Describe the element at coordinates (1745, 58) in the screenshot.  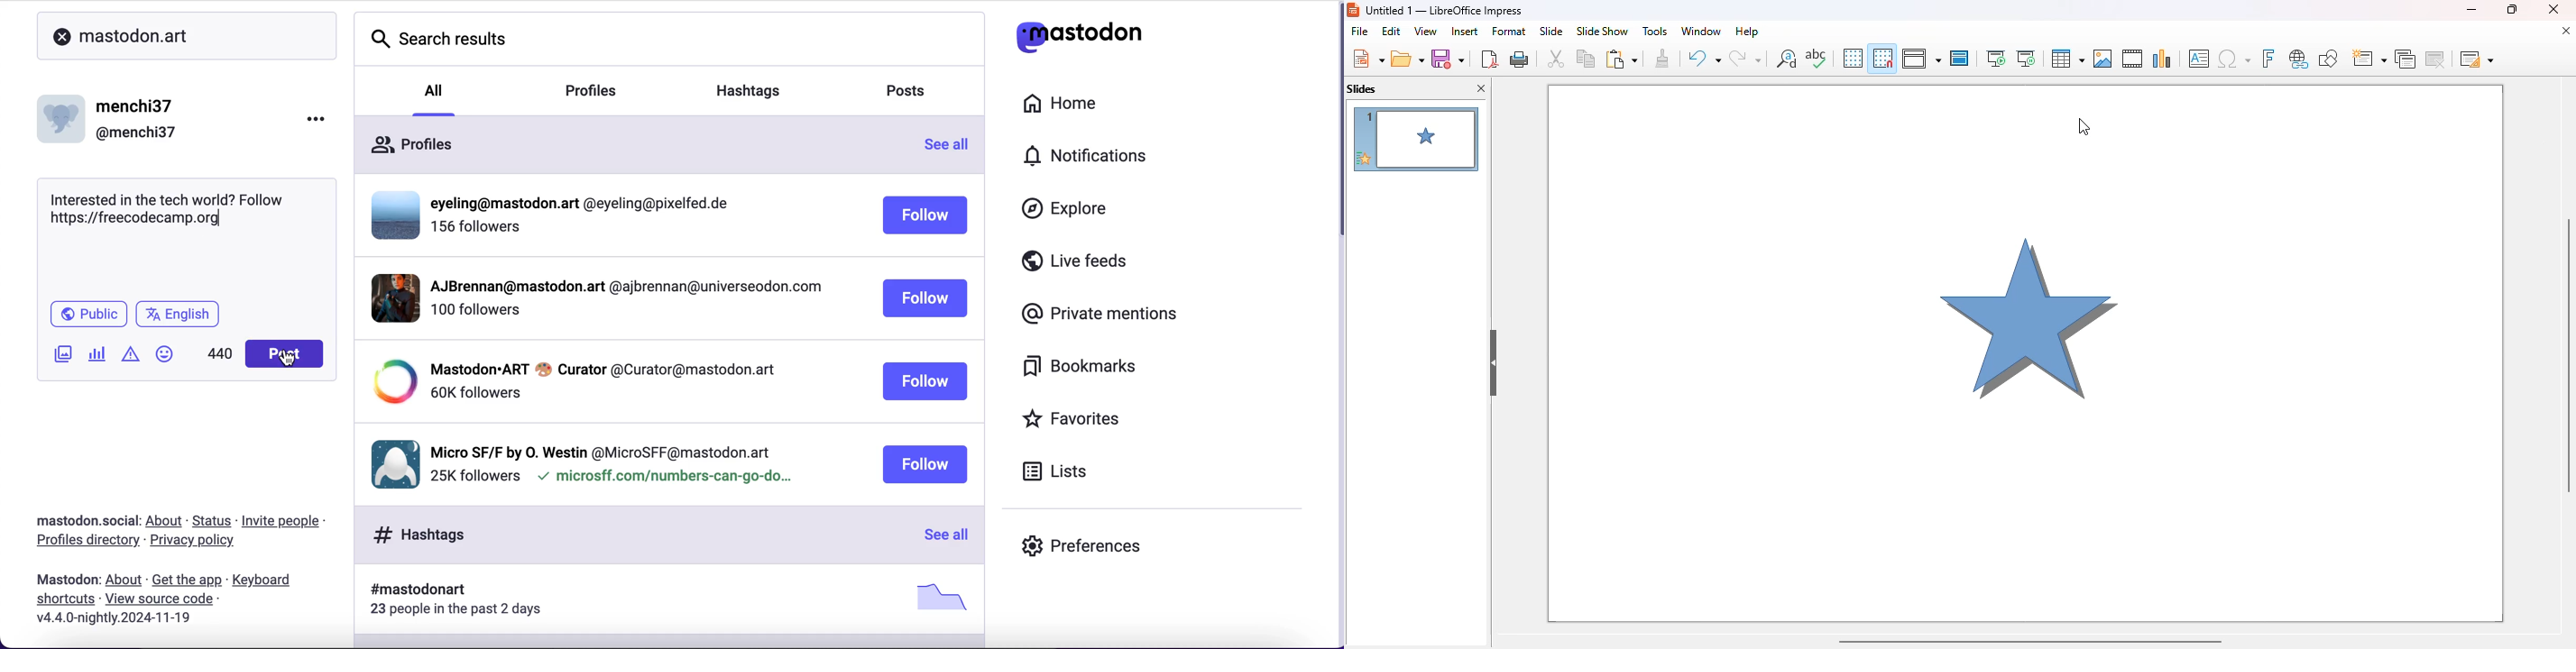
I see `redo` at that location.